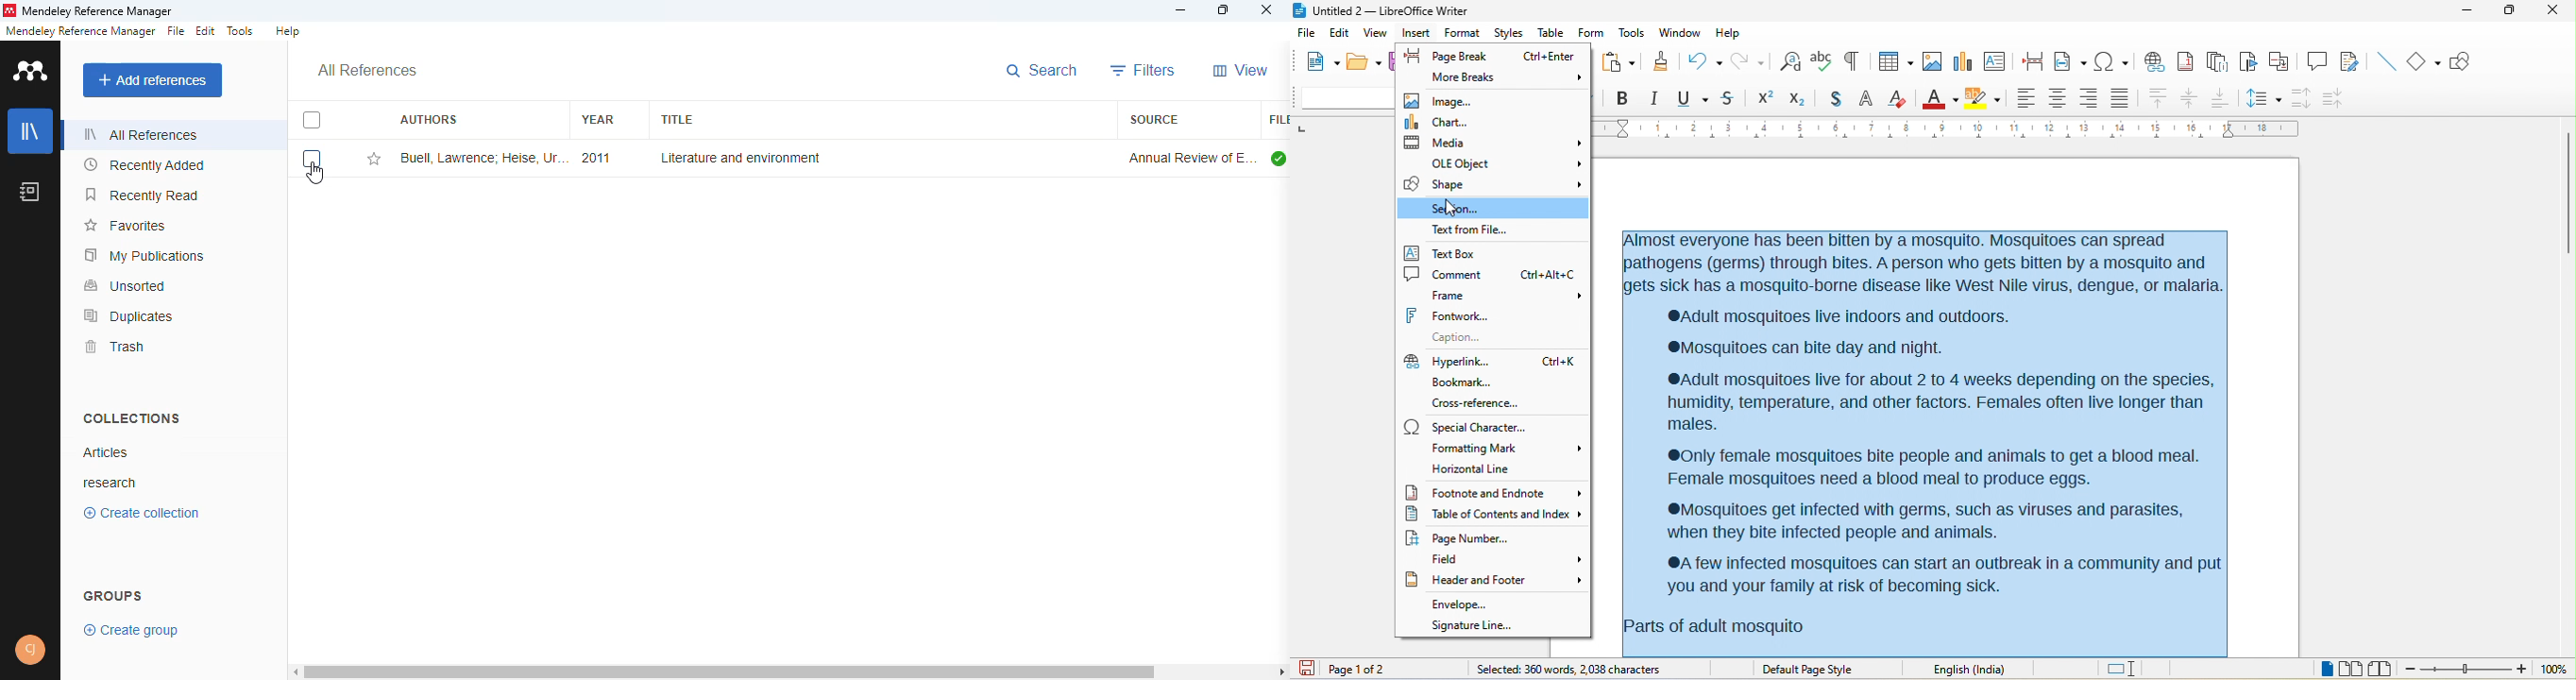 This screenshot has width=2576, height=700. I want to click on 2011, so click(595, 158).